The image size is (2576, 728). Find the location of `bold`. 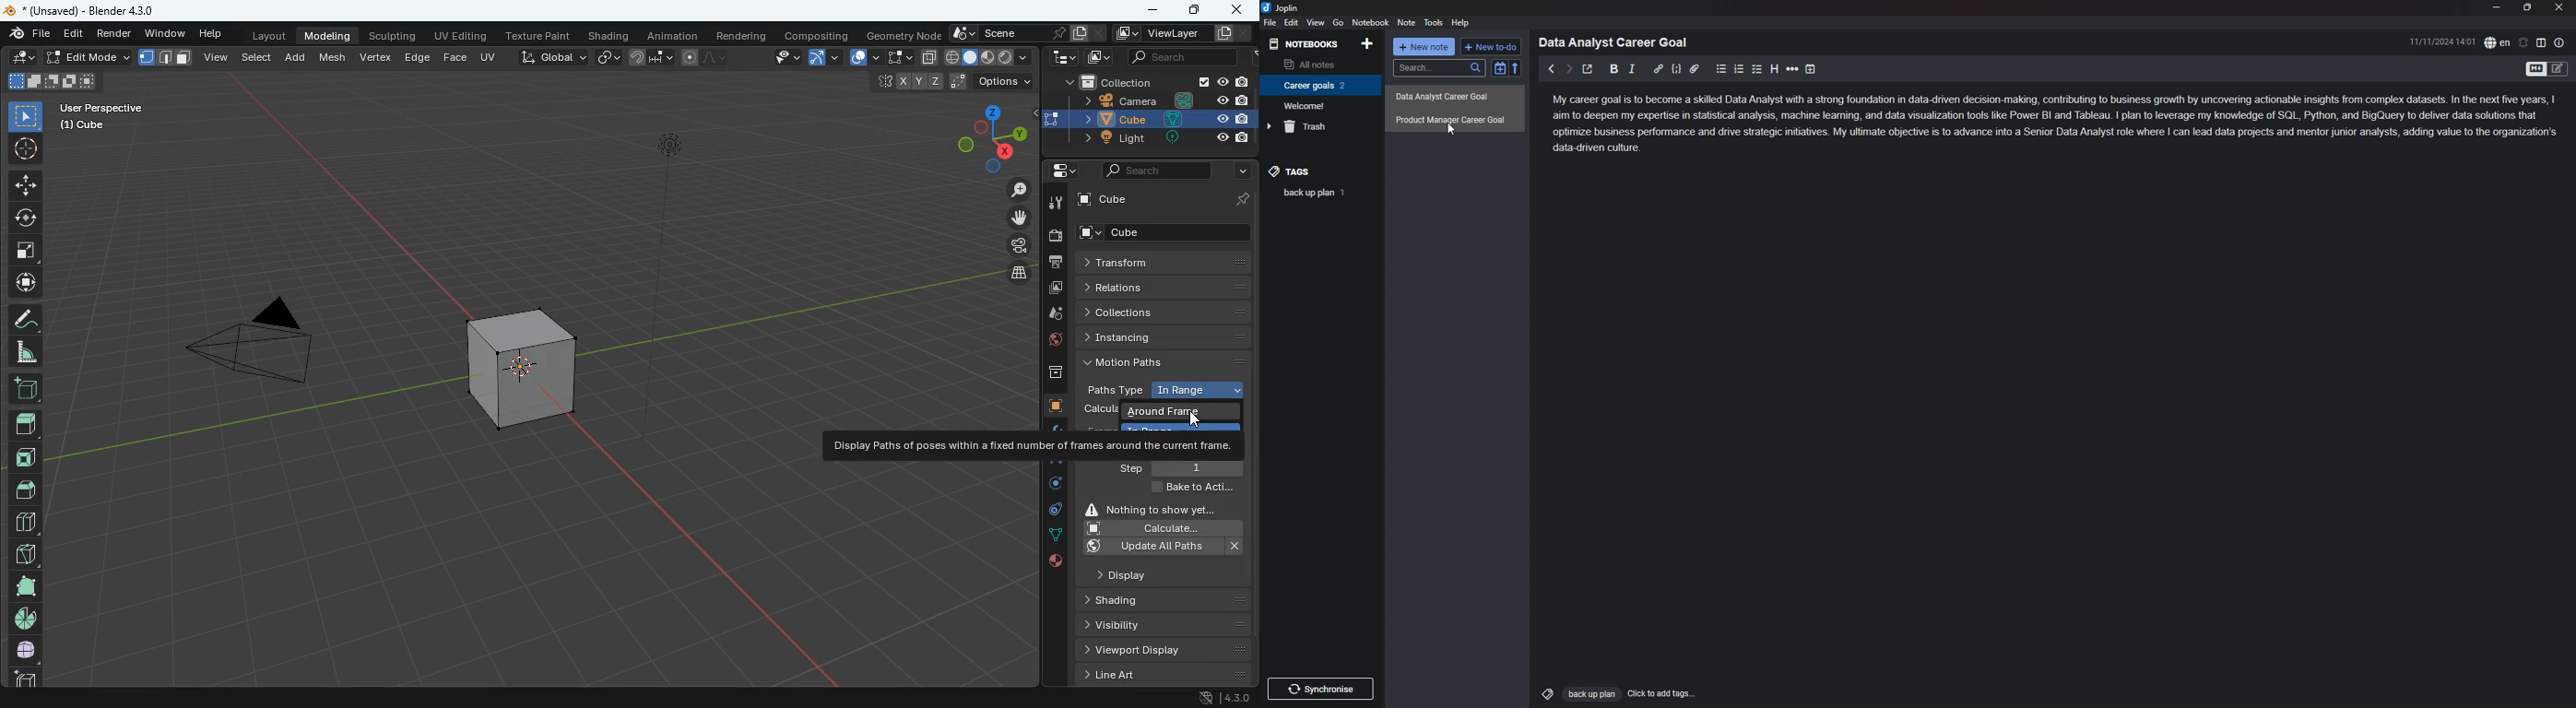

bold is located at coordinates (1615, 69).